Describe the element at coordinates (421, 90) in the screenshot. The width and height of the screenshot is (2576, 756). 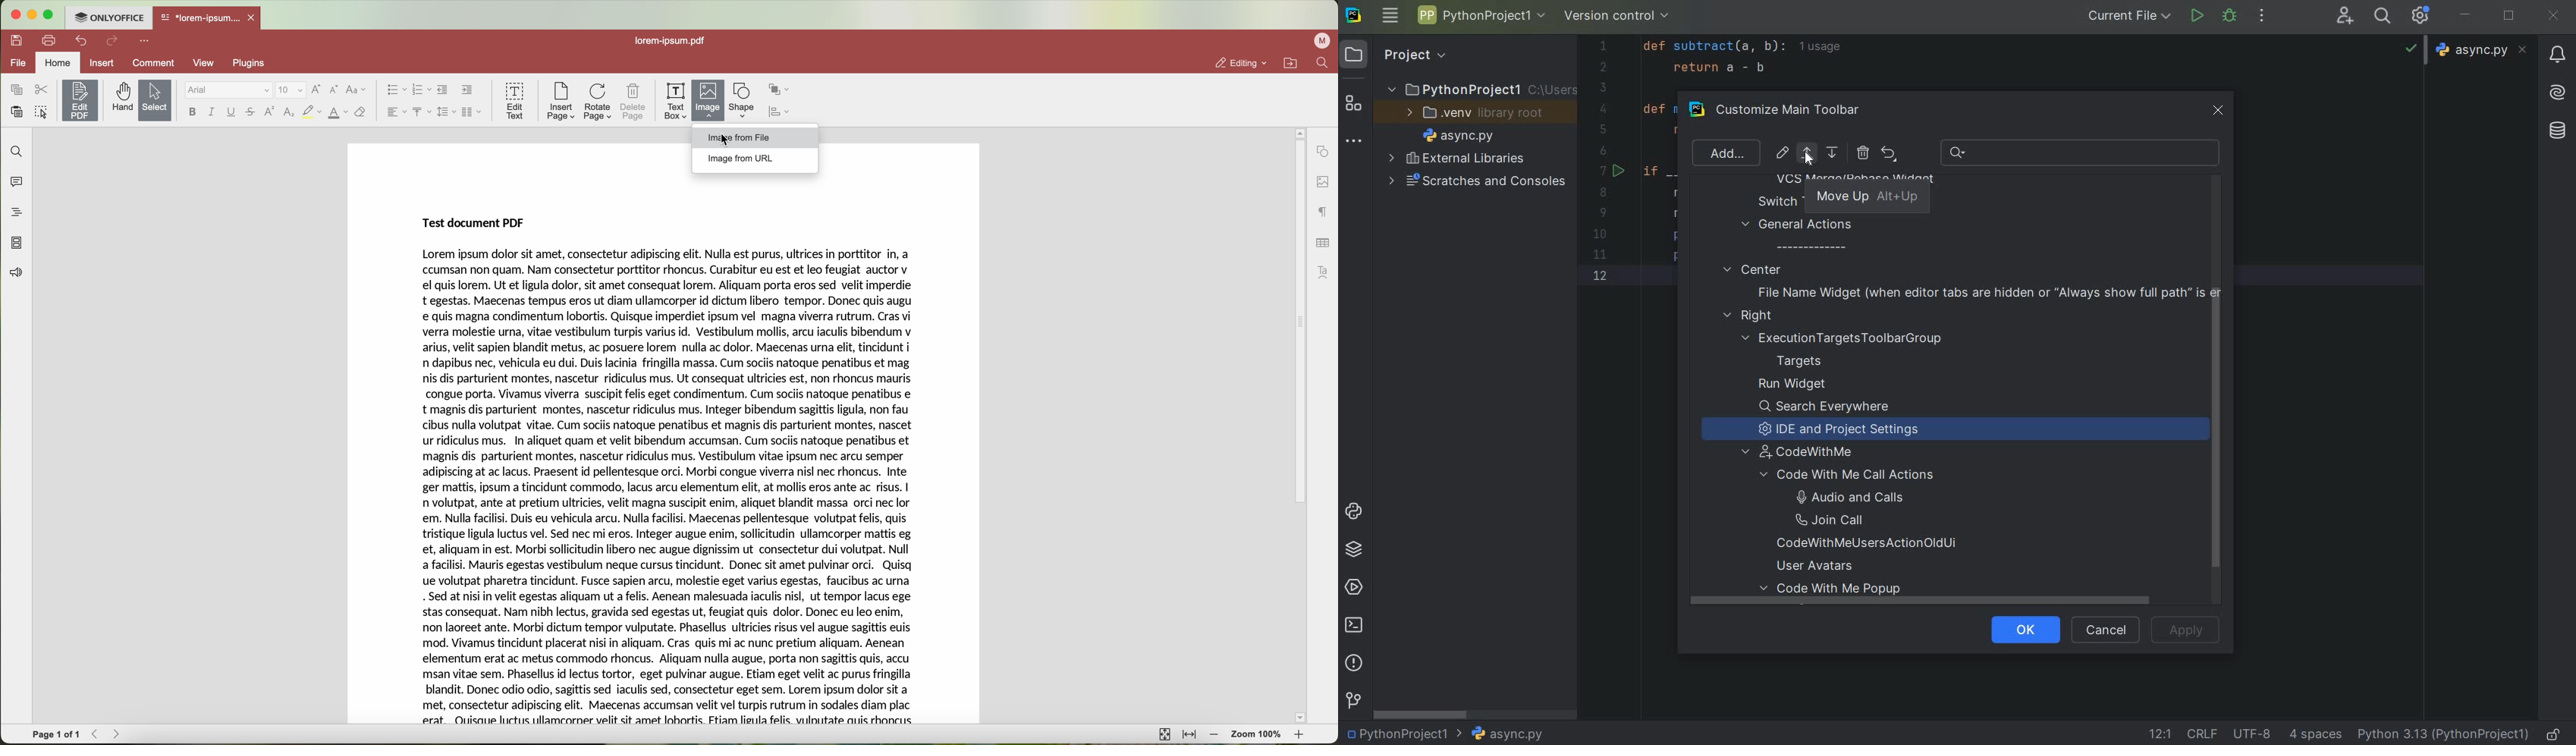
I see `numbering` at that location.